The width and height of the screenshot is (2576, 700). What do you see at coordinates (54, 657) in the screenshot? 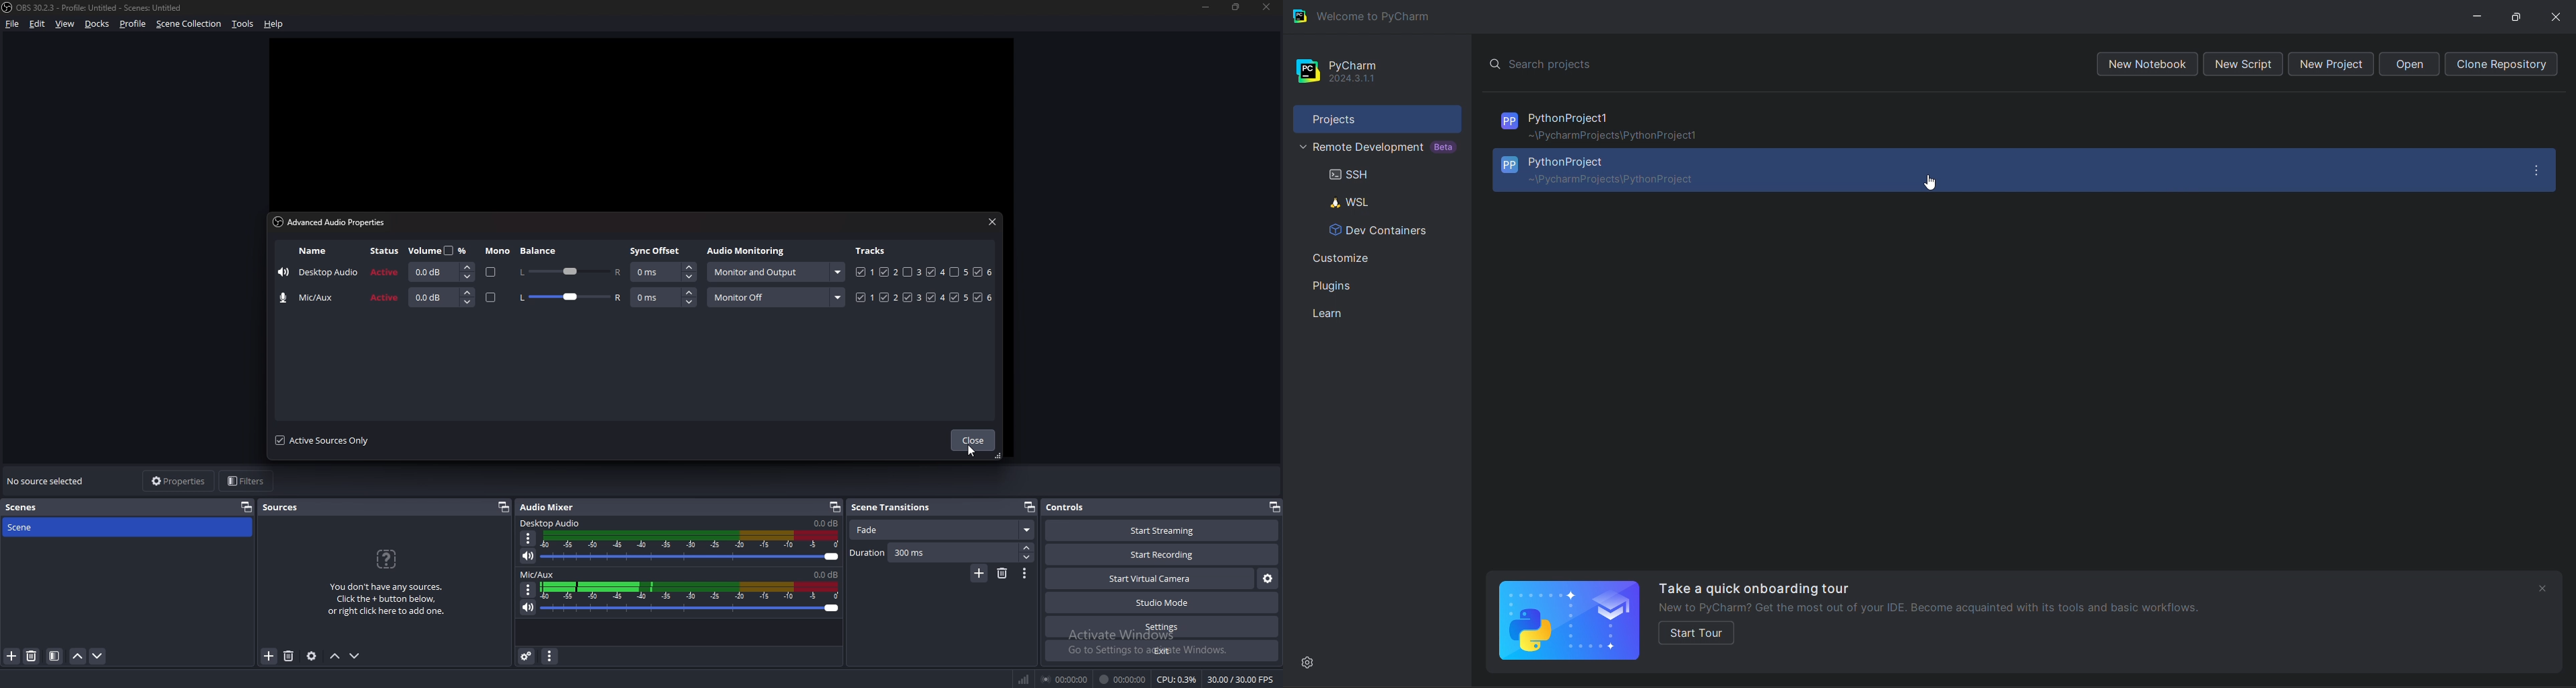
I see `filter` at bounding box center [54, 657].